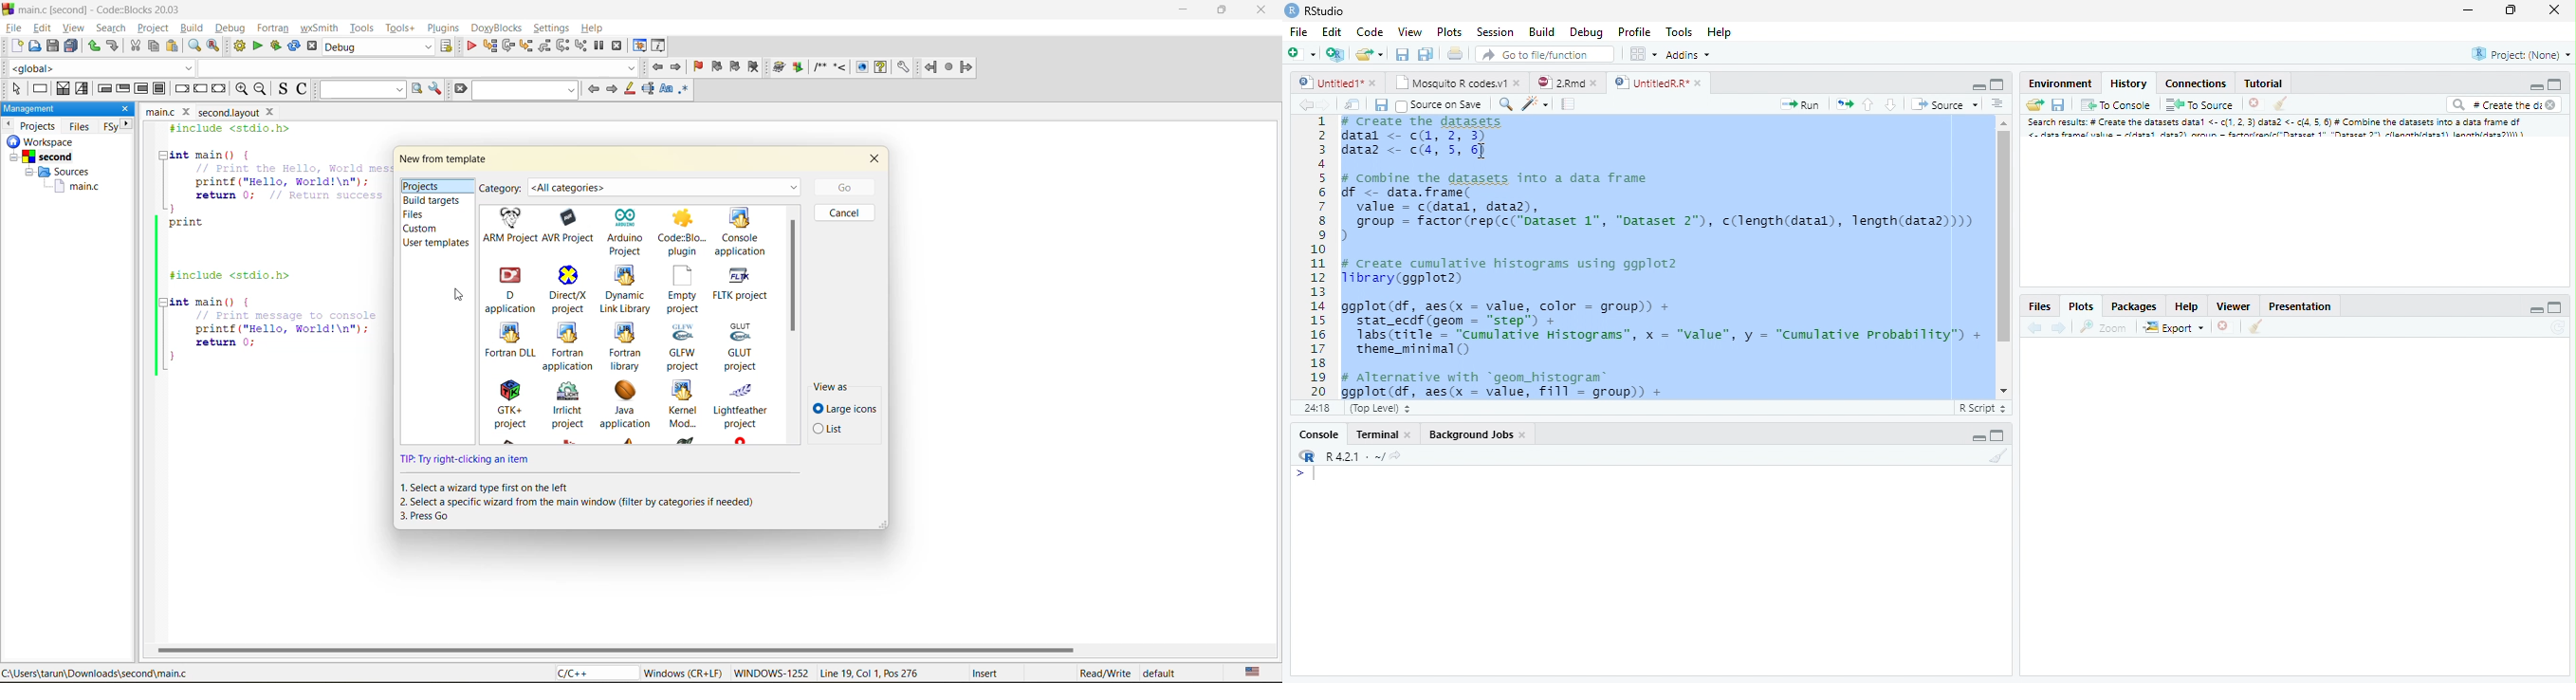 The width and height of the screenshot is (2576, 700). What do you see at coordinates (2523, 54) in the screenshot?
I see `Project (None)` at bounding box center [2523, 54].